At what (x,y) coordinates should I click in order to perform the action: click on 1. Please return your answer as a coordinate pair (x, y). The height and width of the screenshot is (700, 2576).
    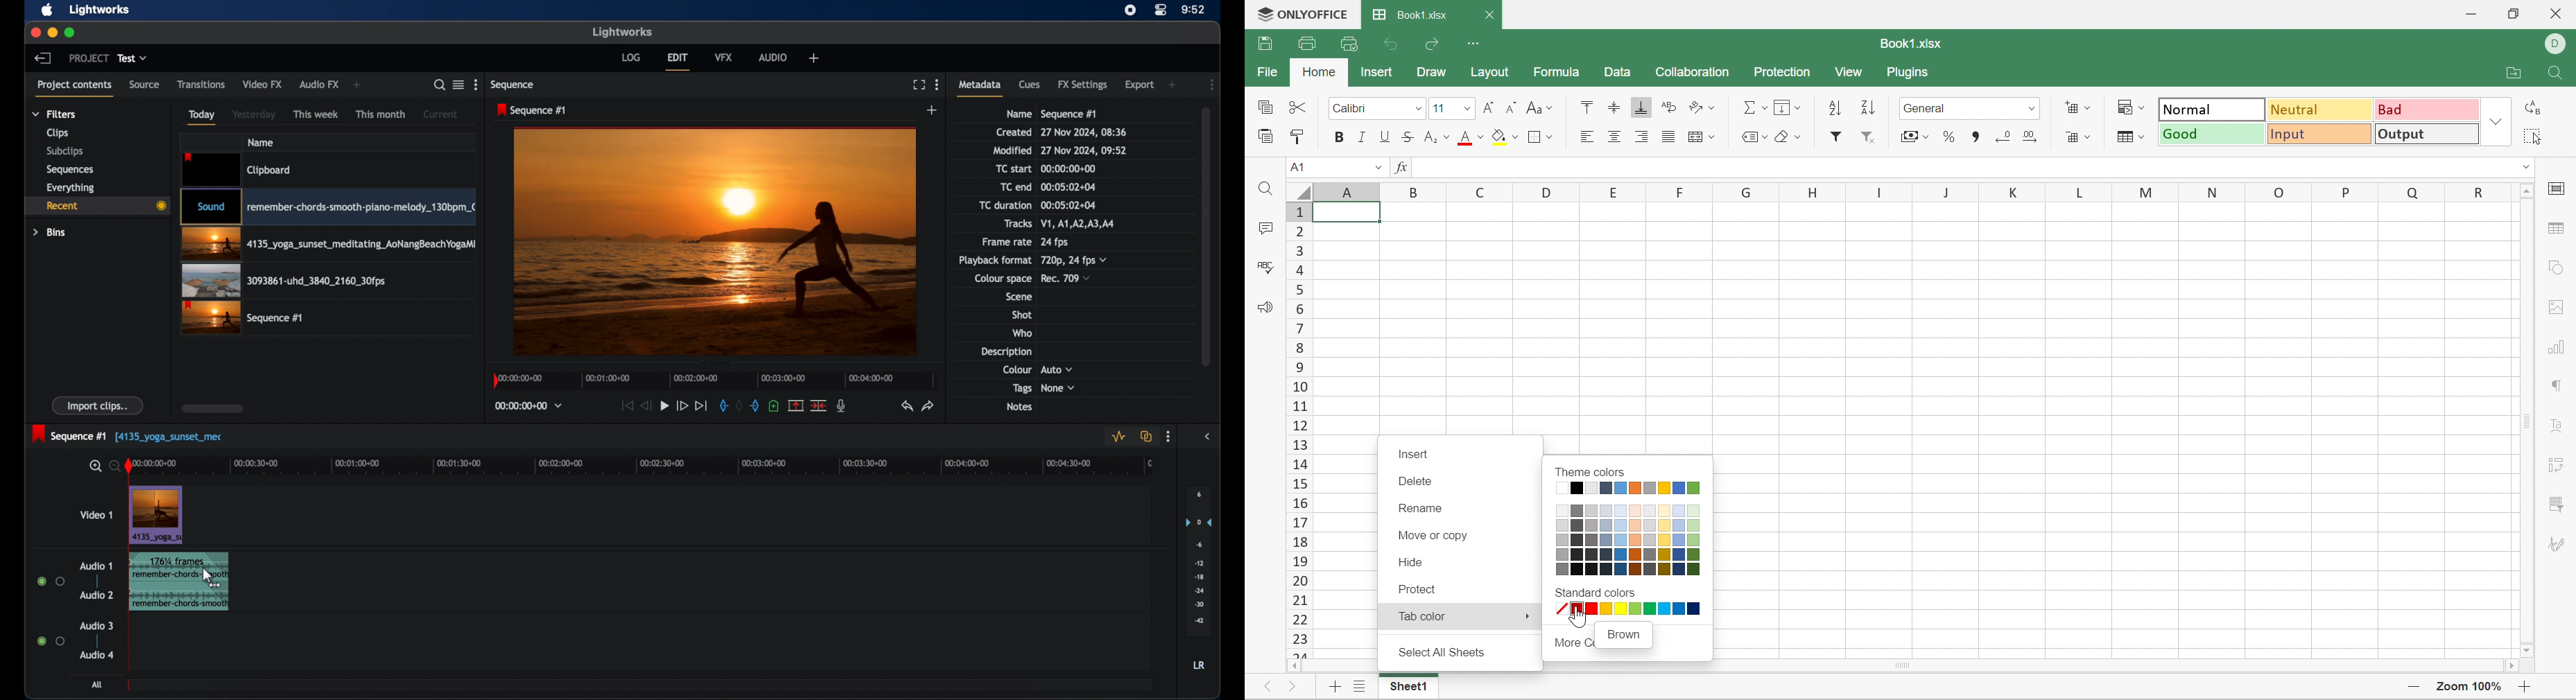
    Looking at the image, I should click on (1296, 213).